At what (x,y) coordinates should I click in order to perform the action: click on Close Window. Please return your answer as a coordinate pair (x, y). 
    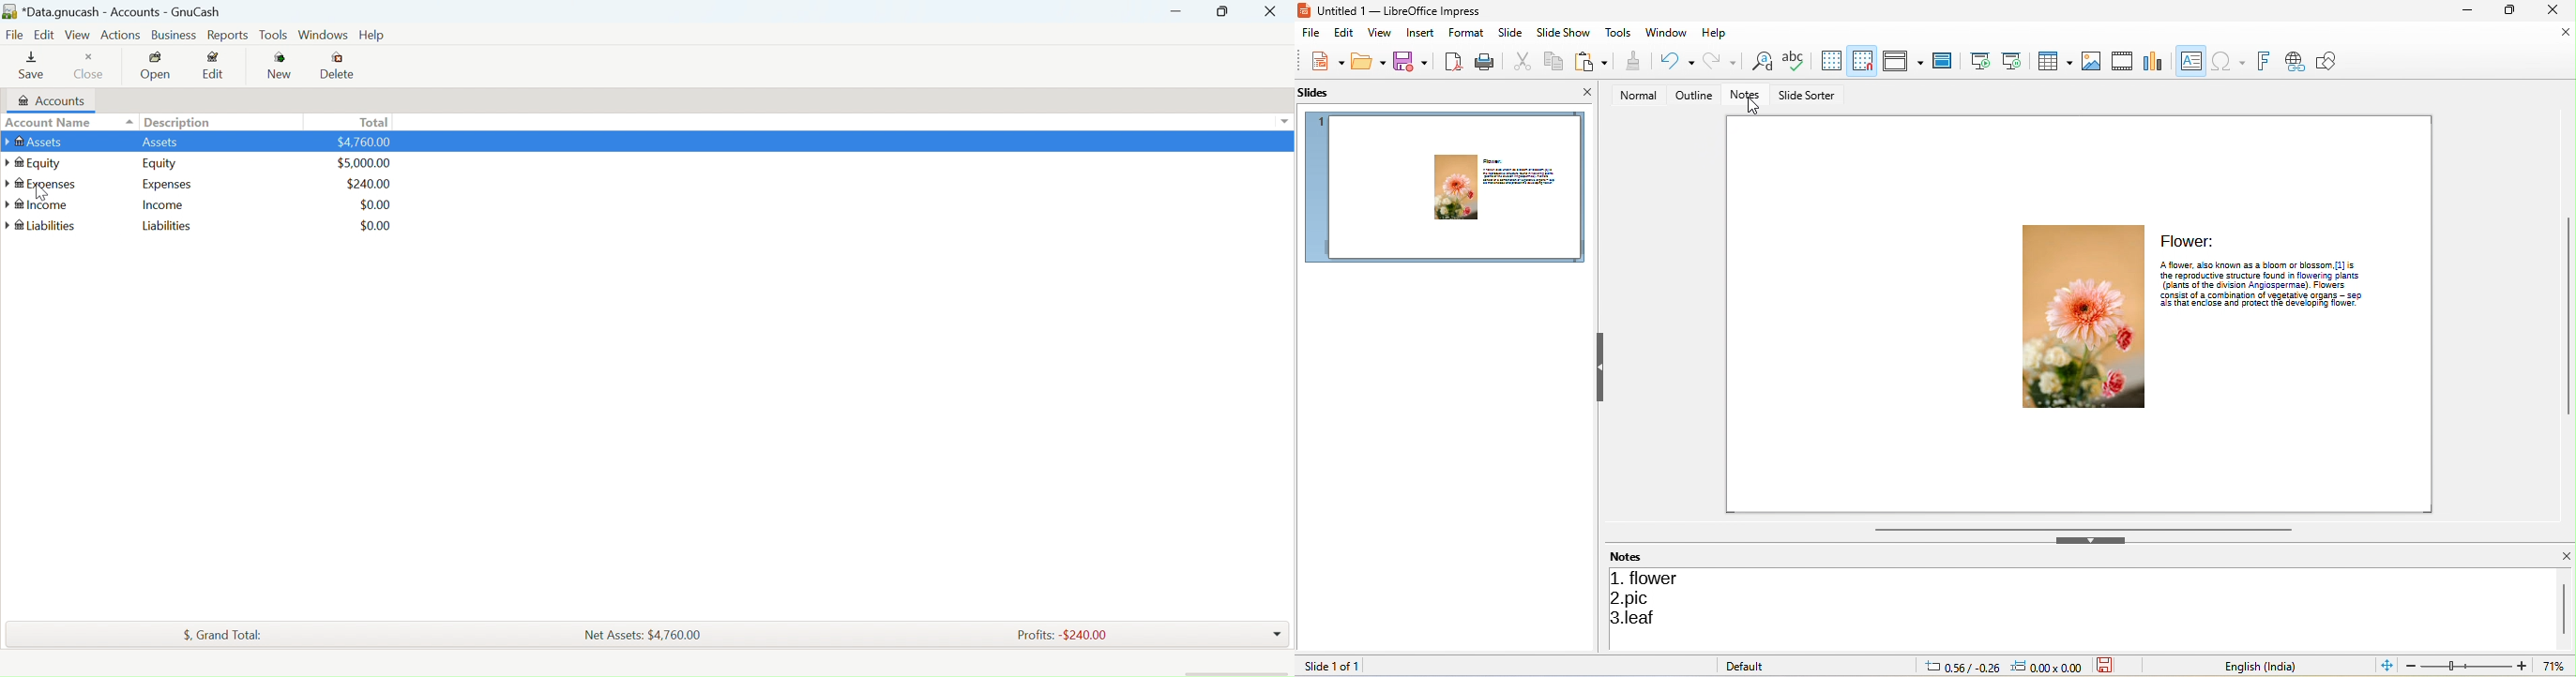
    Looking at the image, I should click on (1271, 11).